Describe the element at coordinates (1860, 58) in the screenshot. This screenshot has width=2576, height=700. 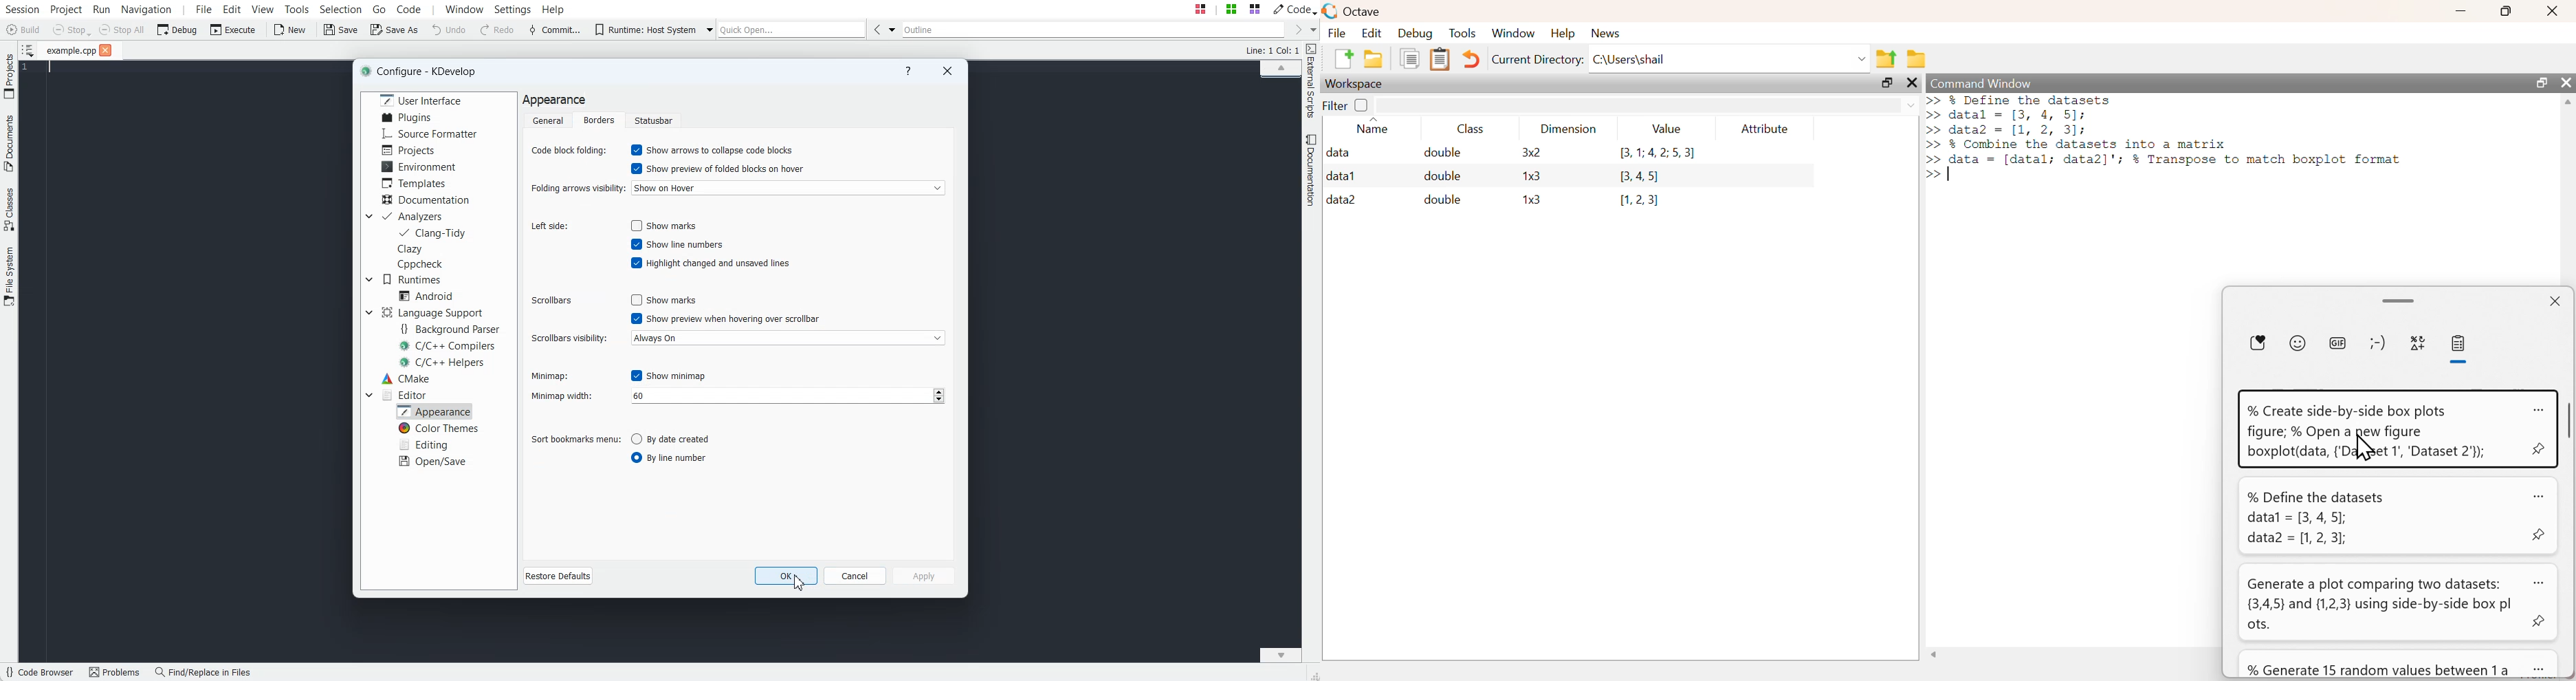
I see `dropdown` at that location.